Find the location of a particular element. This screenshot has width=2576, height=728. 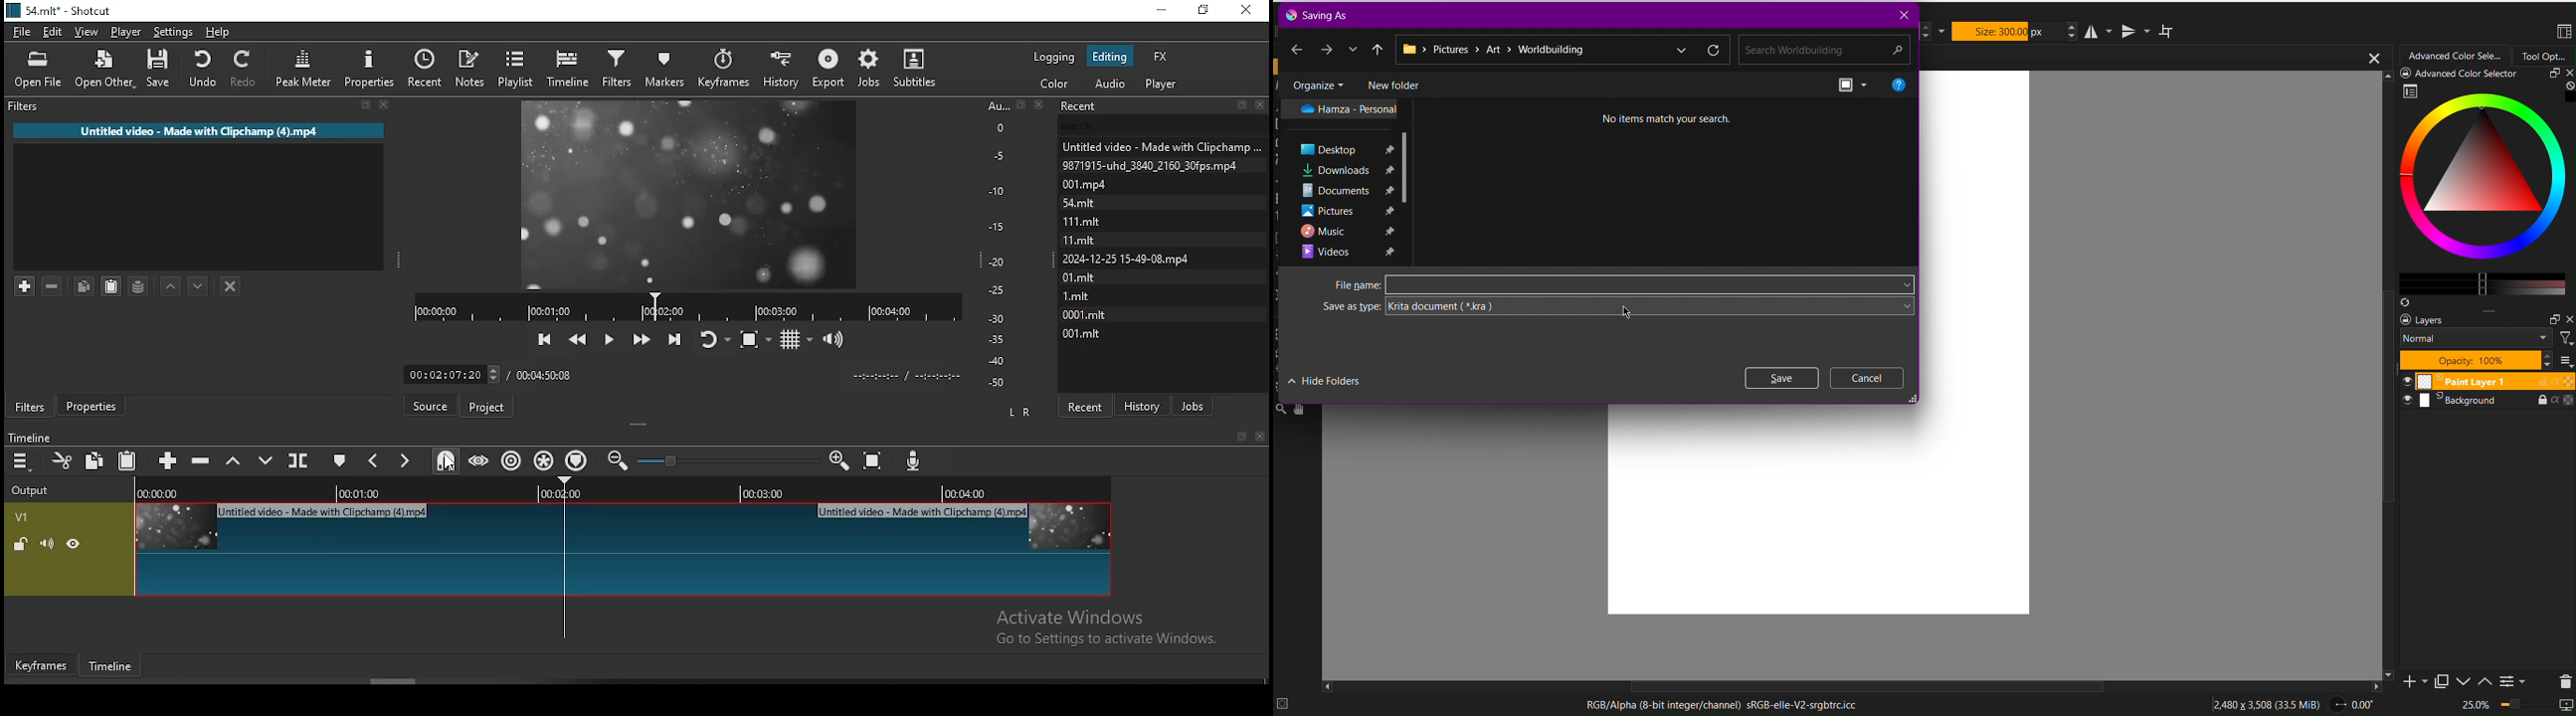

Organize is located at coordinates (1317, 84).